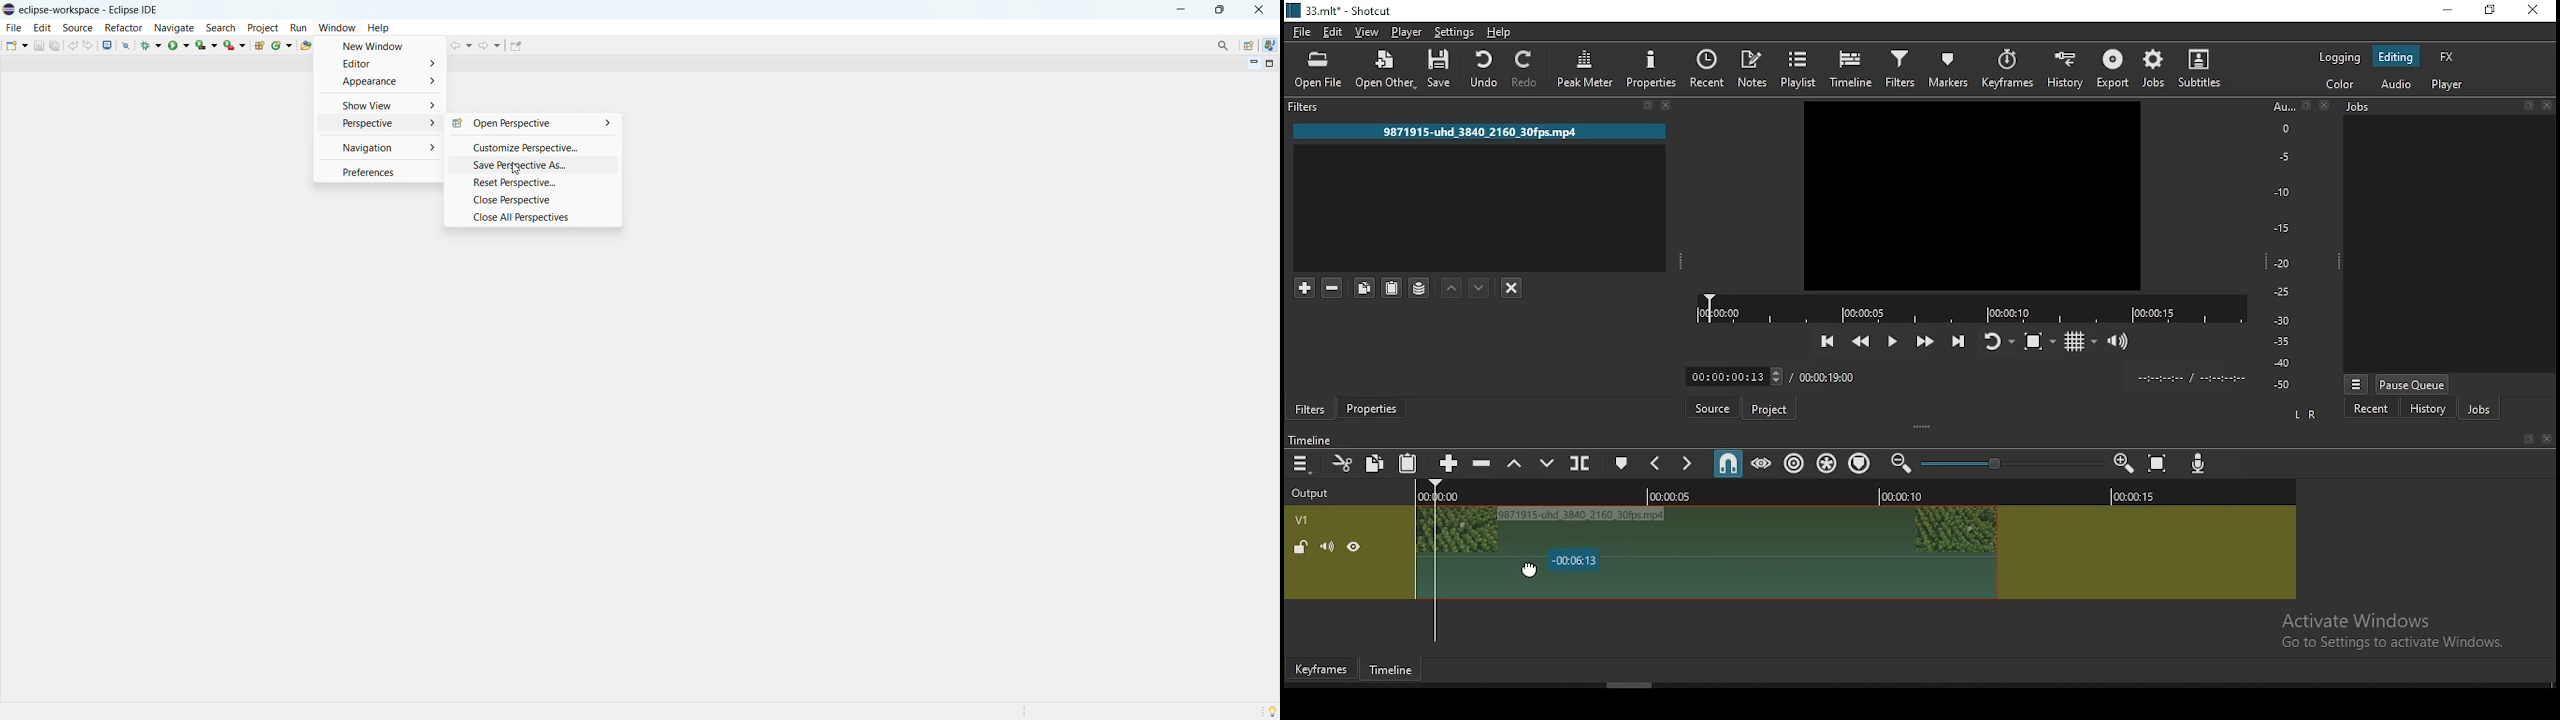  What do you see at coordinates (1270, 45) in the screenshot?
I see `java` at bounding box center [1270, 45].